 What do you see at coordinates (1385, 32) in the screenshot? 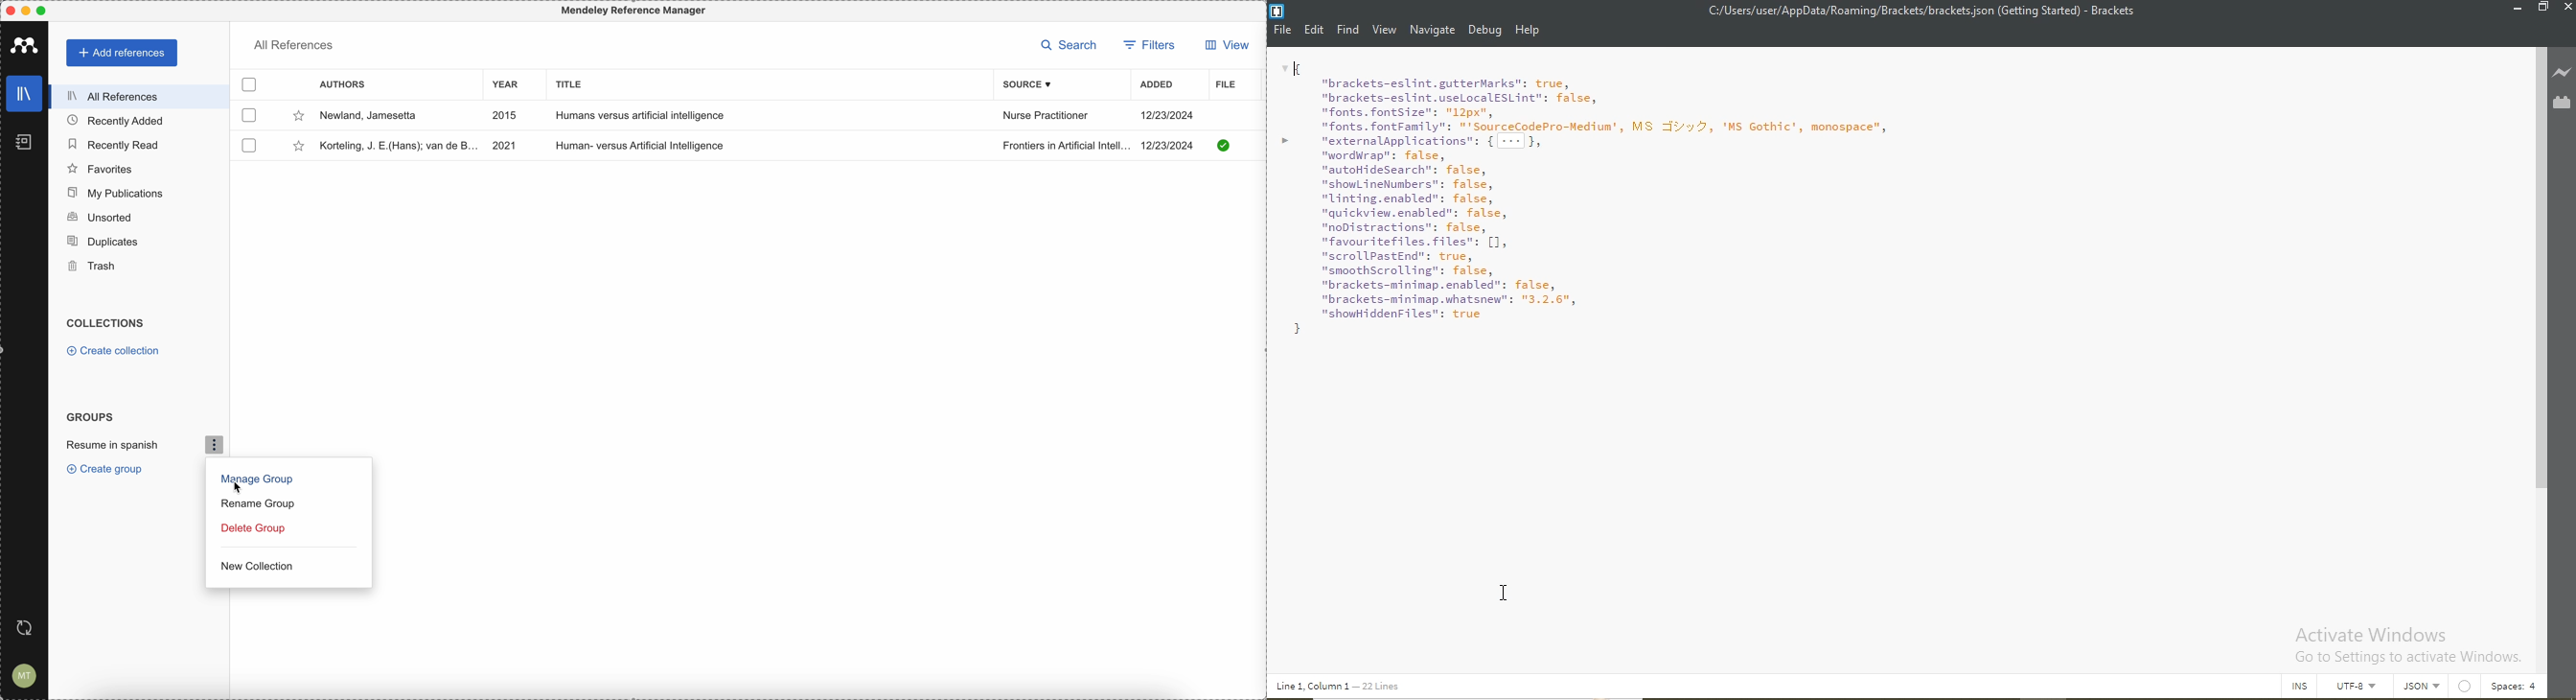
I see `View` at bounding box center [1385, 32].